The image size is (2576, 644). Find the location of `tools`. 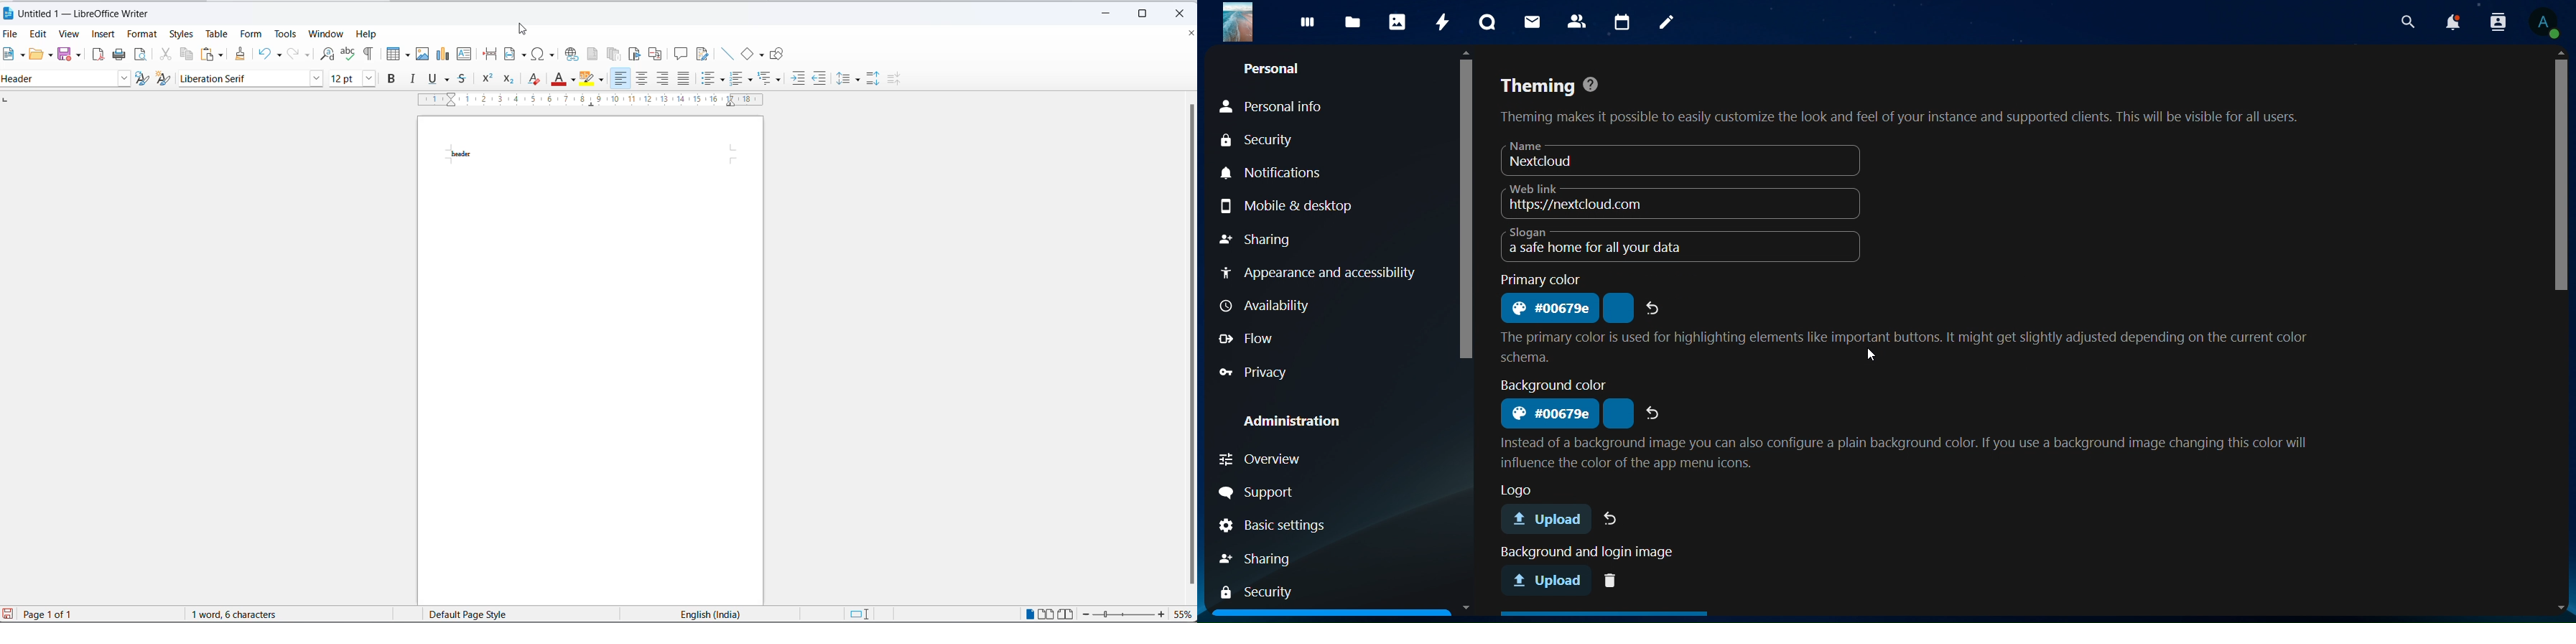

tools is located at coordinates (286, 34).